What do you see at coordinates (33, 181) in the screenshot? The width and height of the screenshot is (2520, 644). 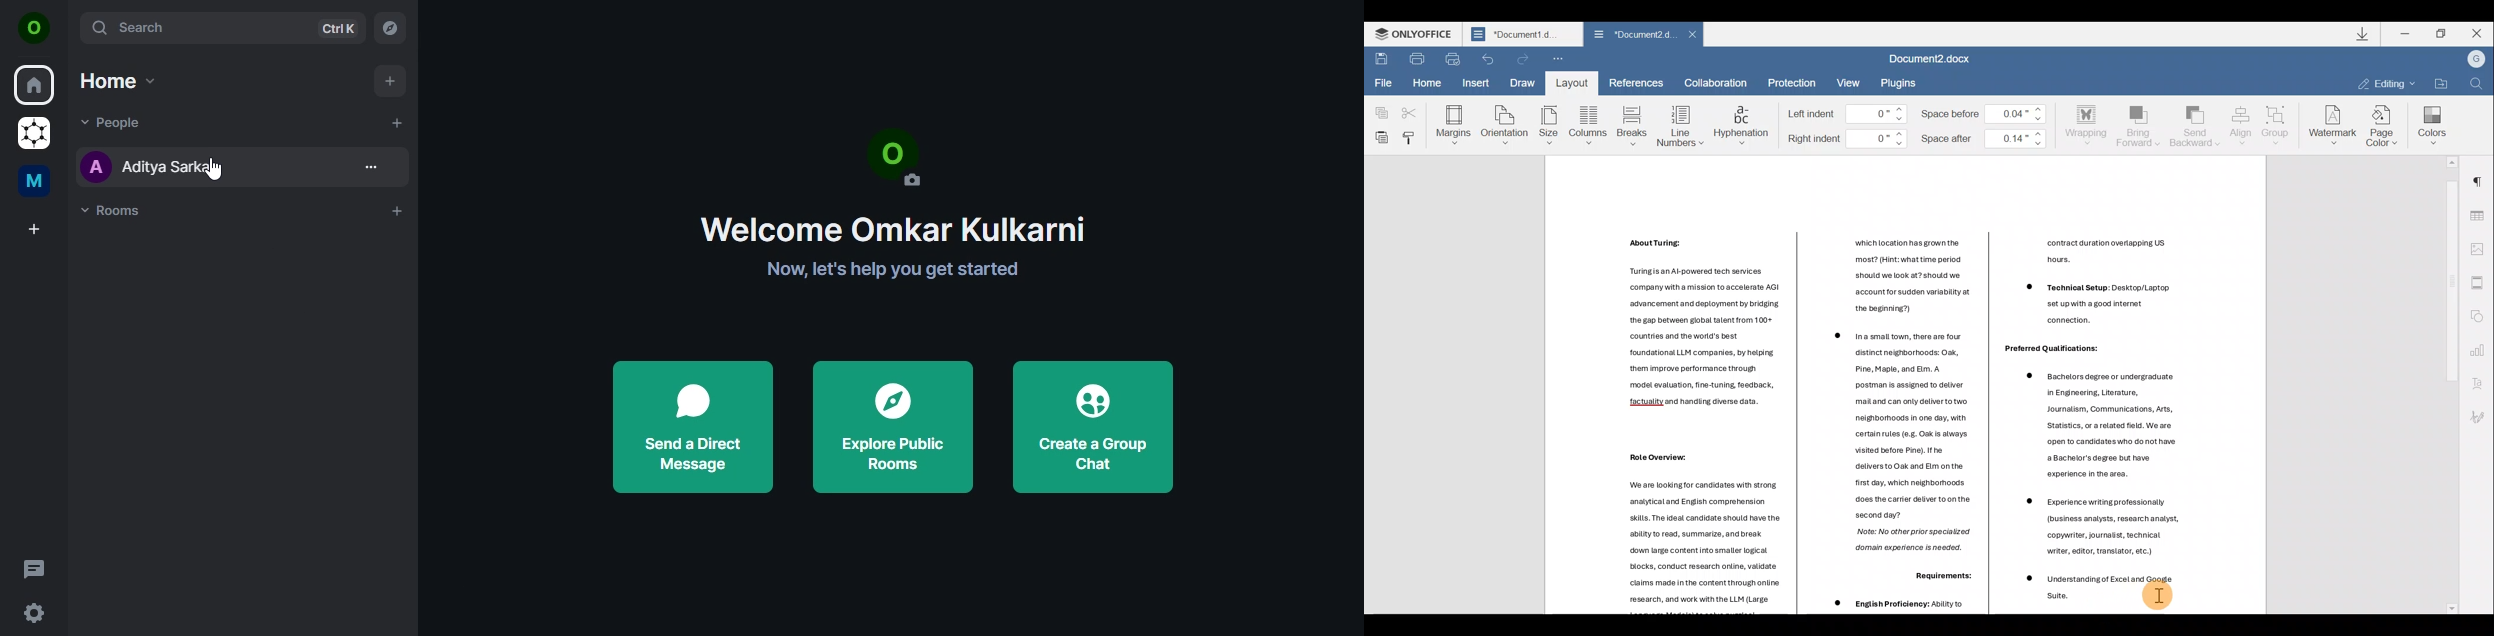 I see `me` at bounding box center [33, 181].